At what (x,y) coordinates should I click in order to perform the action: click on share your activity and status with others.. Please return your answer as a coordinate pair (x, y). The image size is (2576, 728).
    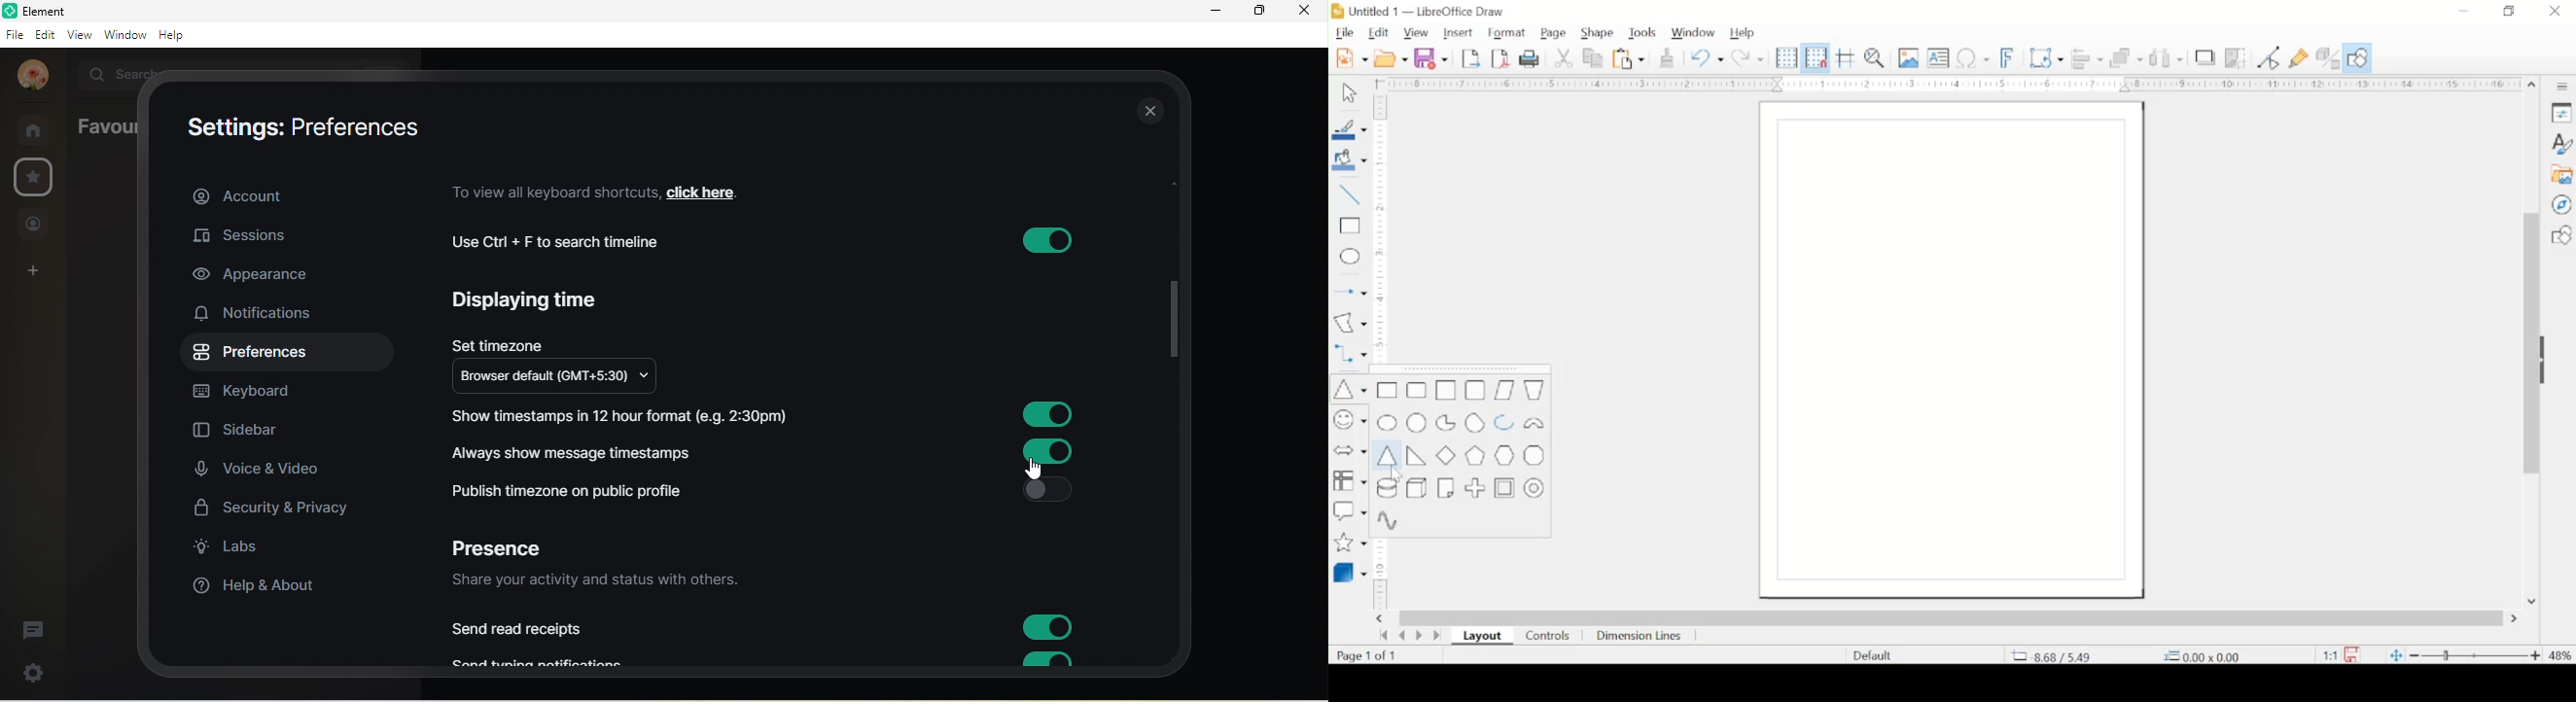
    Looking at the image, I should click on (602, 581).